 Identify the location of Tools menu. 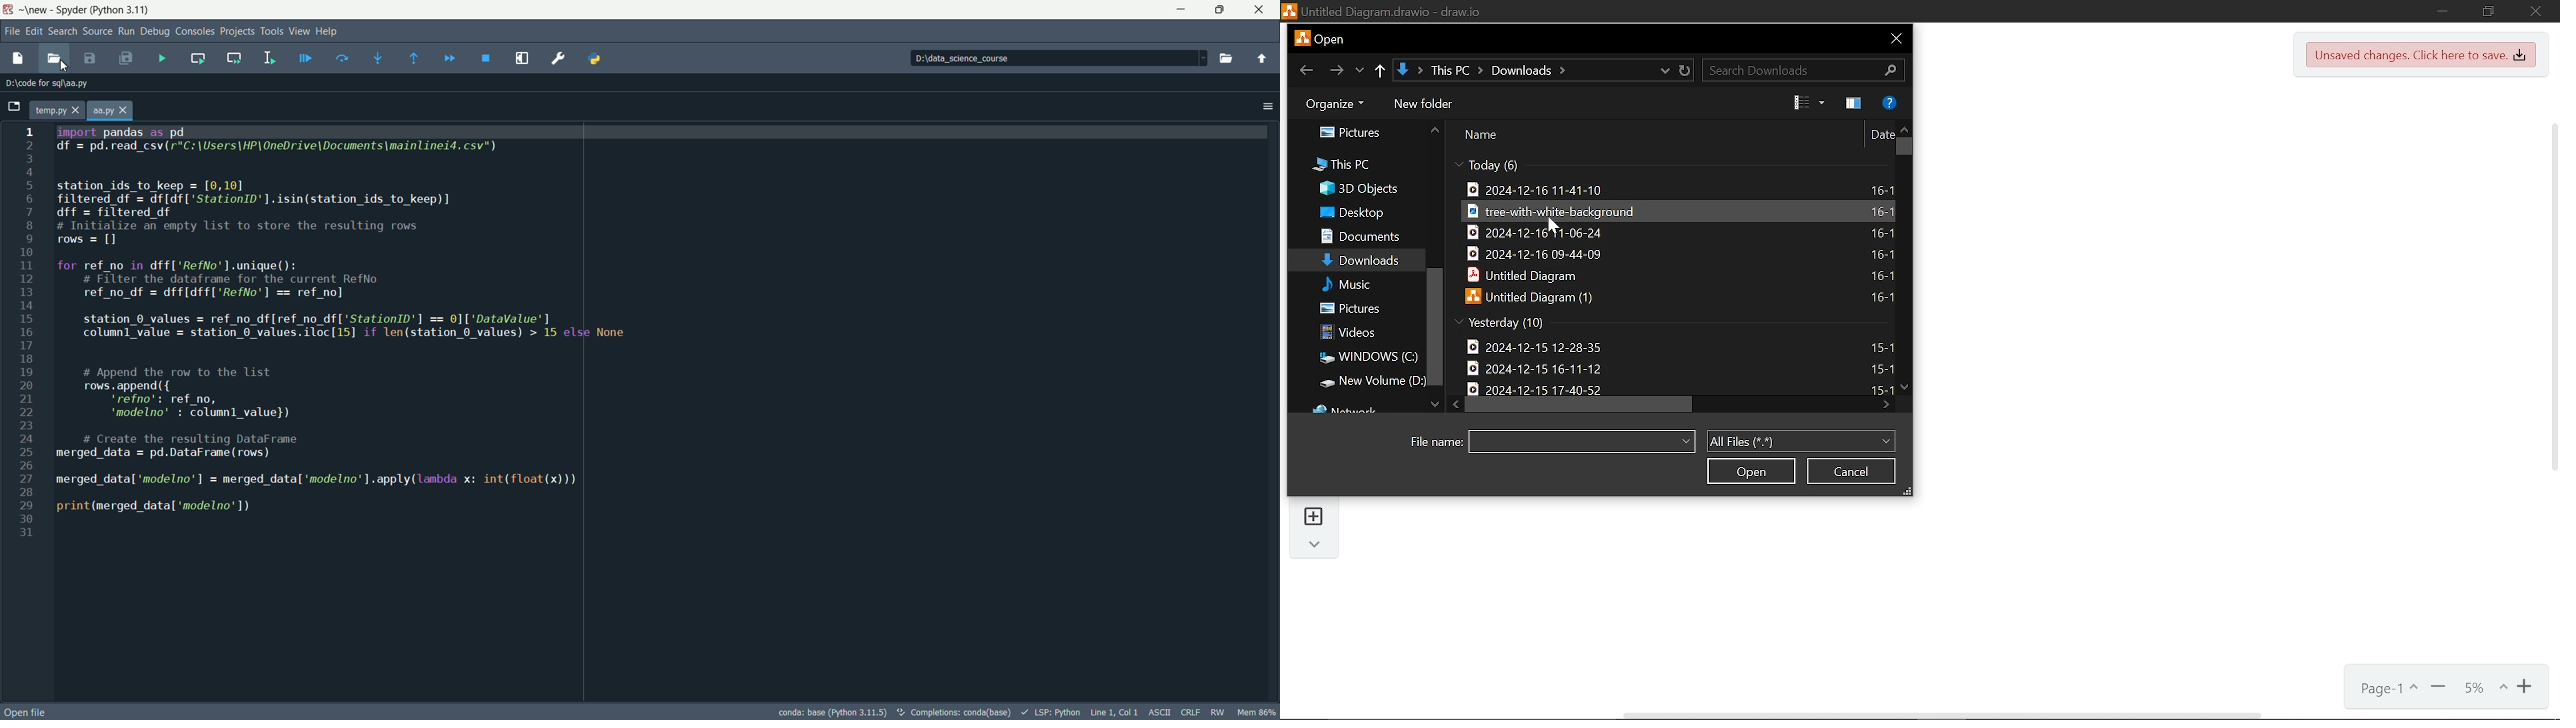
(271, 30).